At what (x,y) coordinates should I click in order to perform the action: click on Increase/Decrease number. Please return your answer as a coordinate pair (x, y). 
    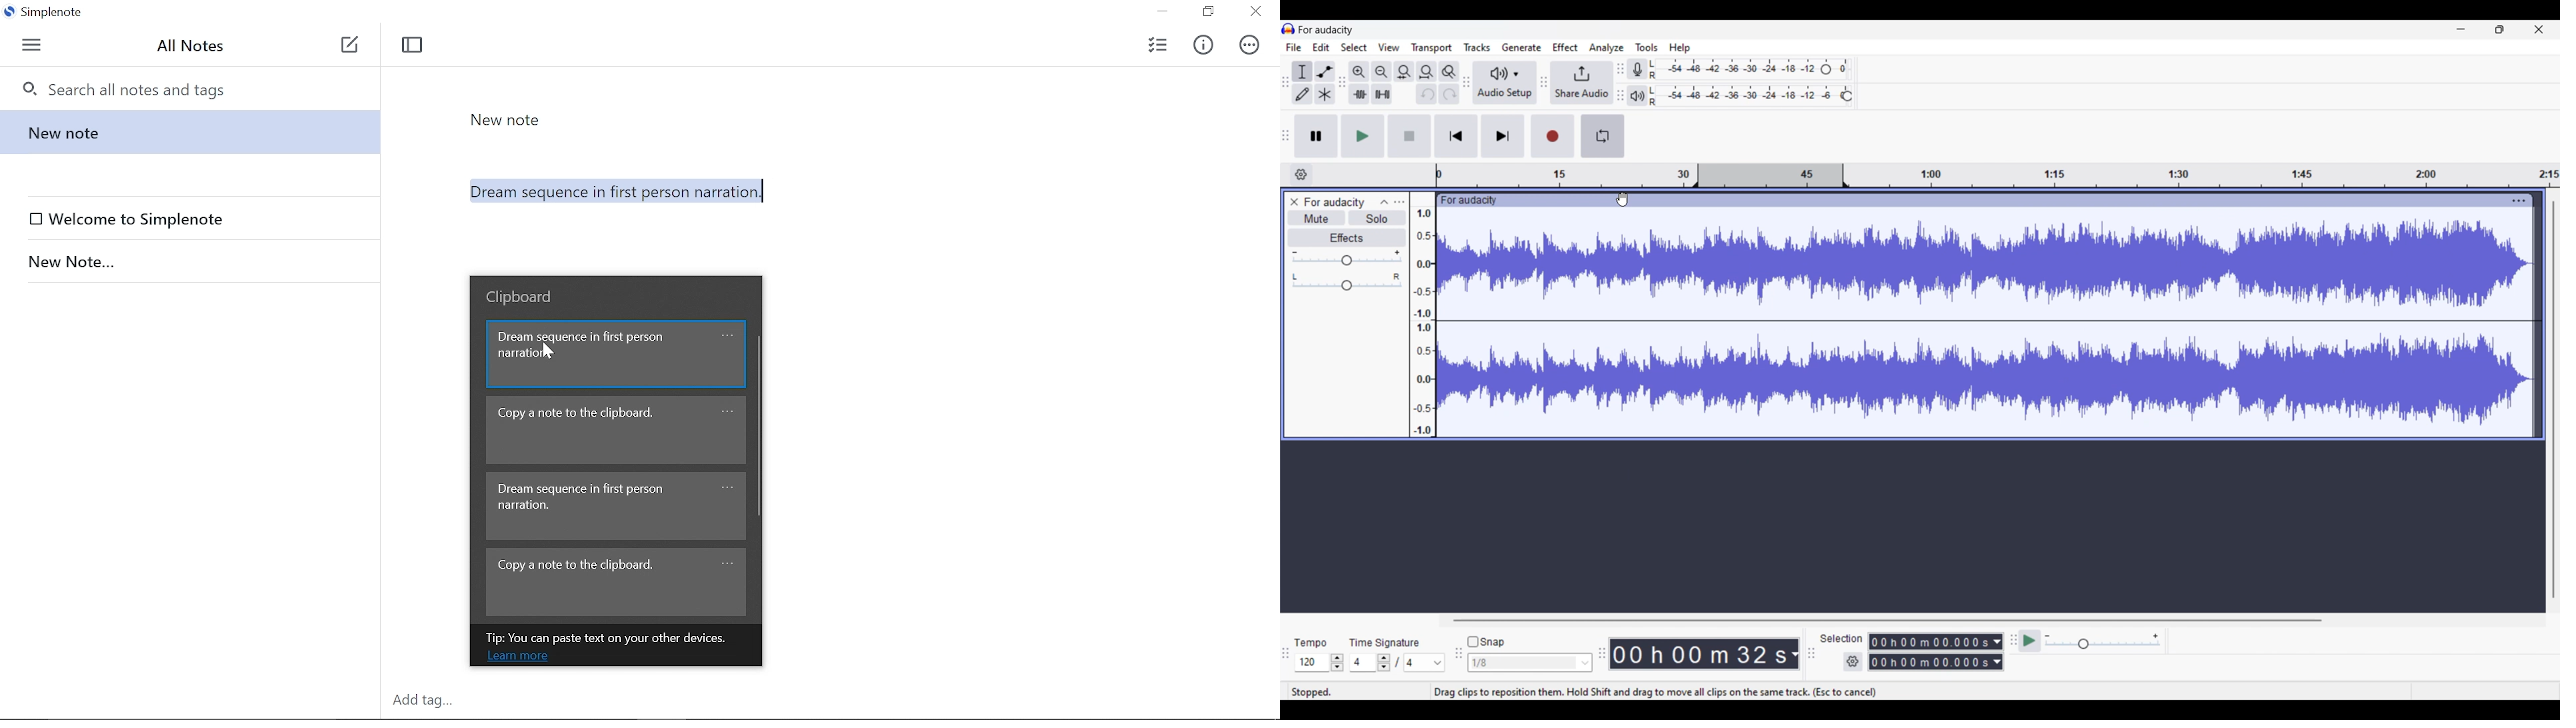
    Looking at the image, I should click on (1384, 663).